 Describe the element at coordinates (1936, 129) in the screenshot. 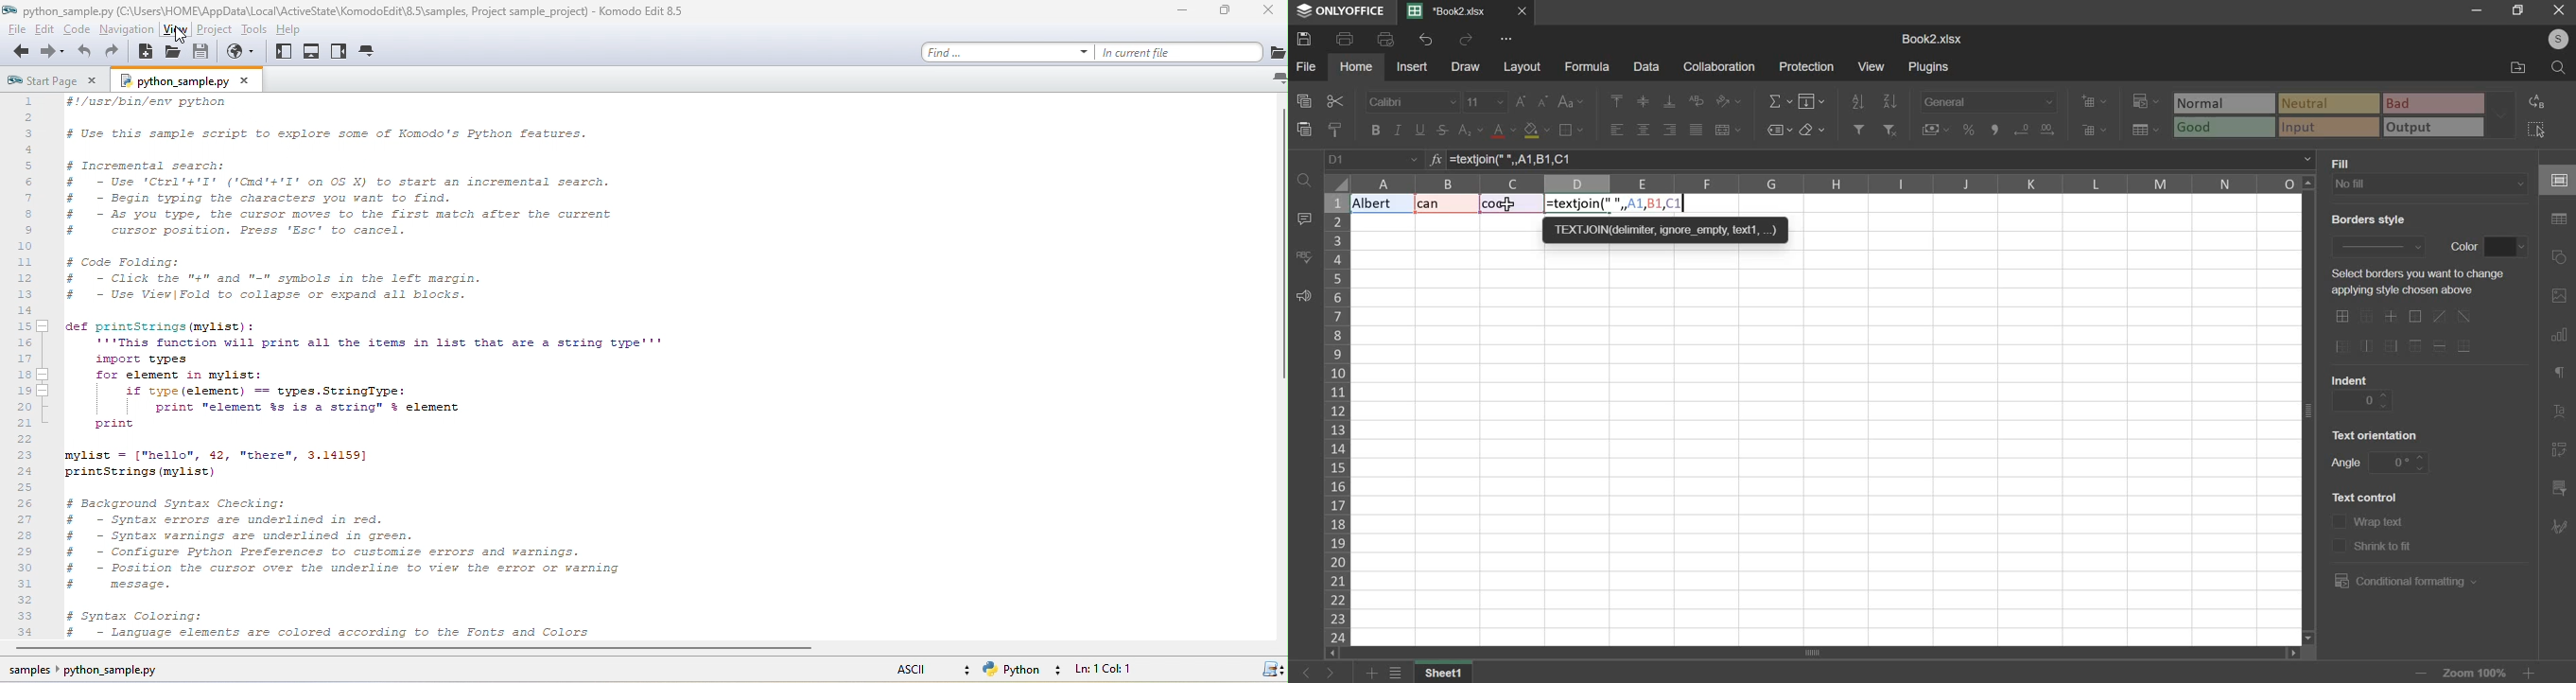

I see `accounting style` at that location.